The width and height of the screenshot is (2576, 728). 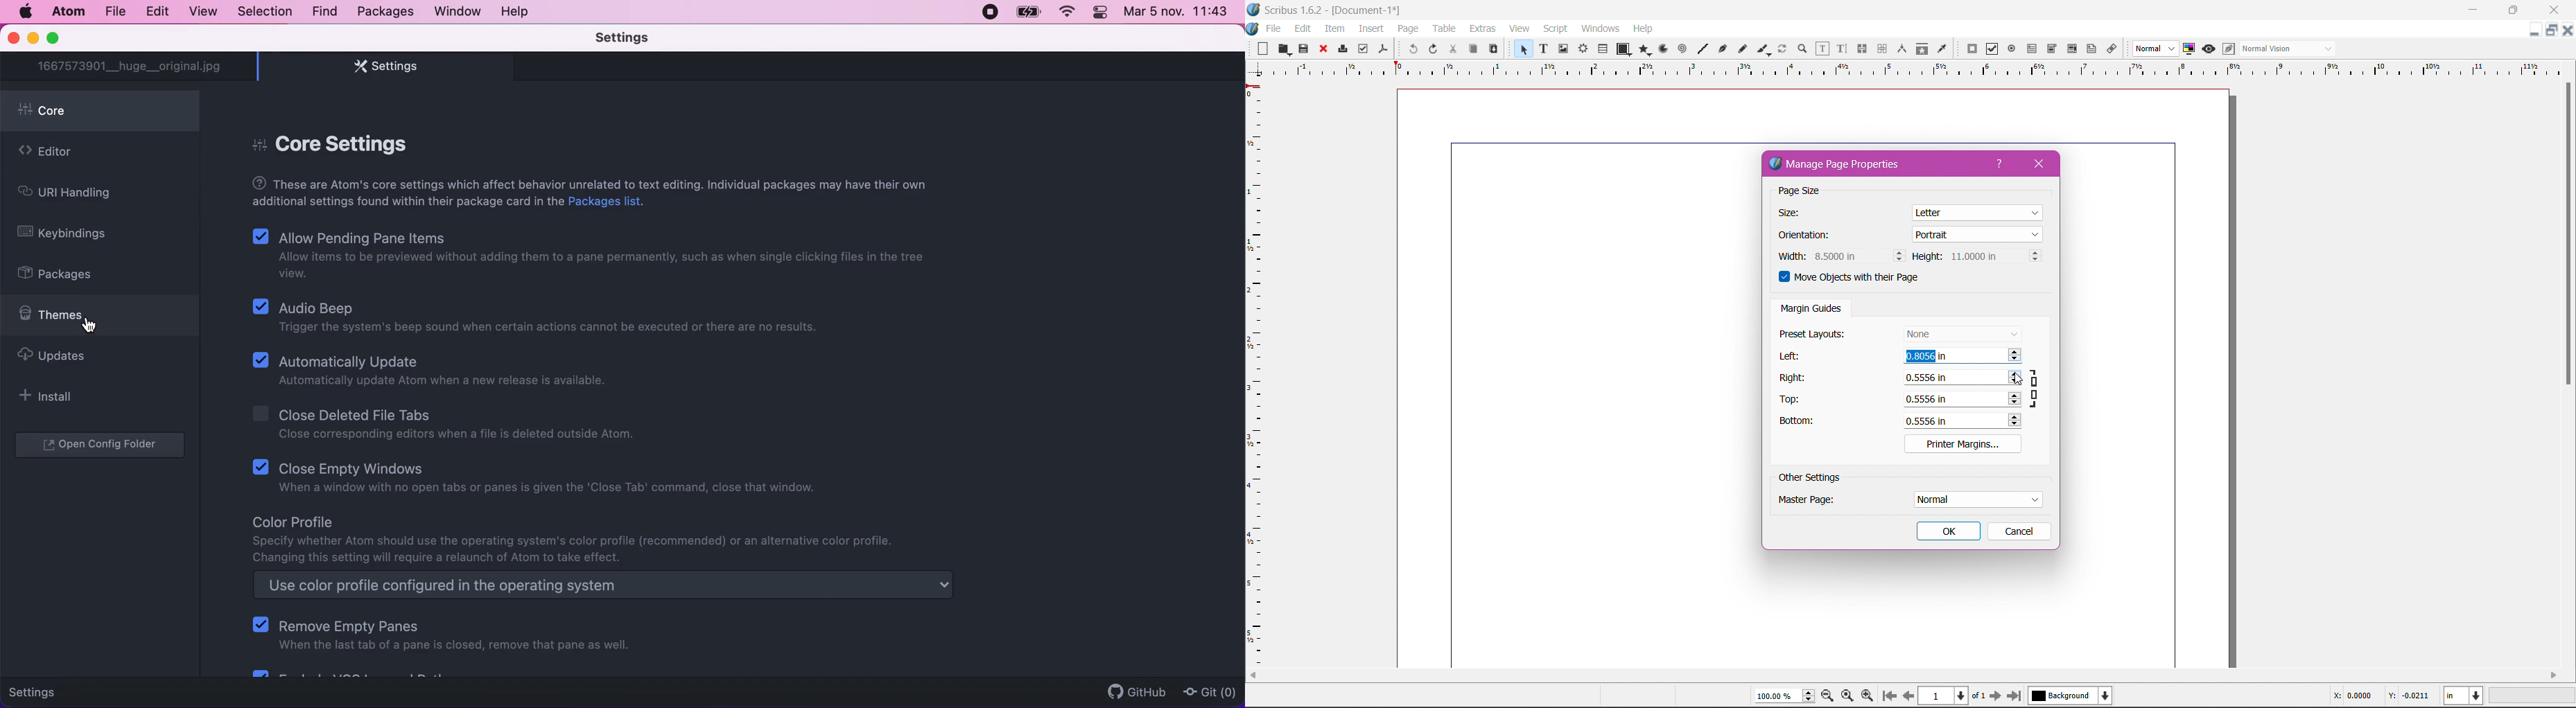 I want to click on Preview mode, so click(x=2209, y=49).